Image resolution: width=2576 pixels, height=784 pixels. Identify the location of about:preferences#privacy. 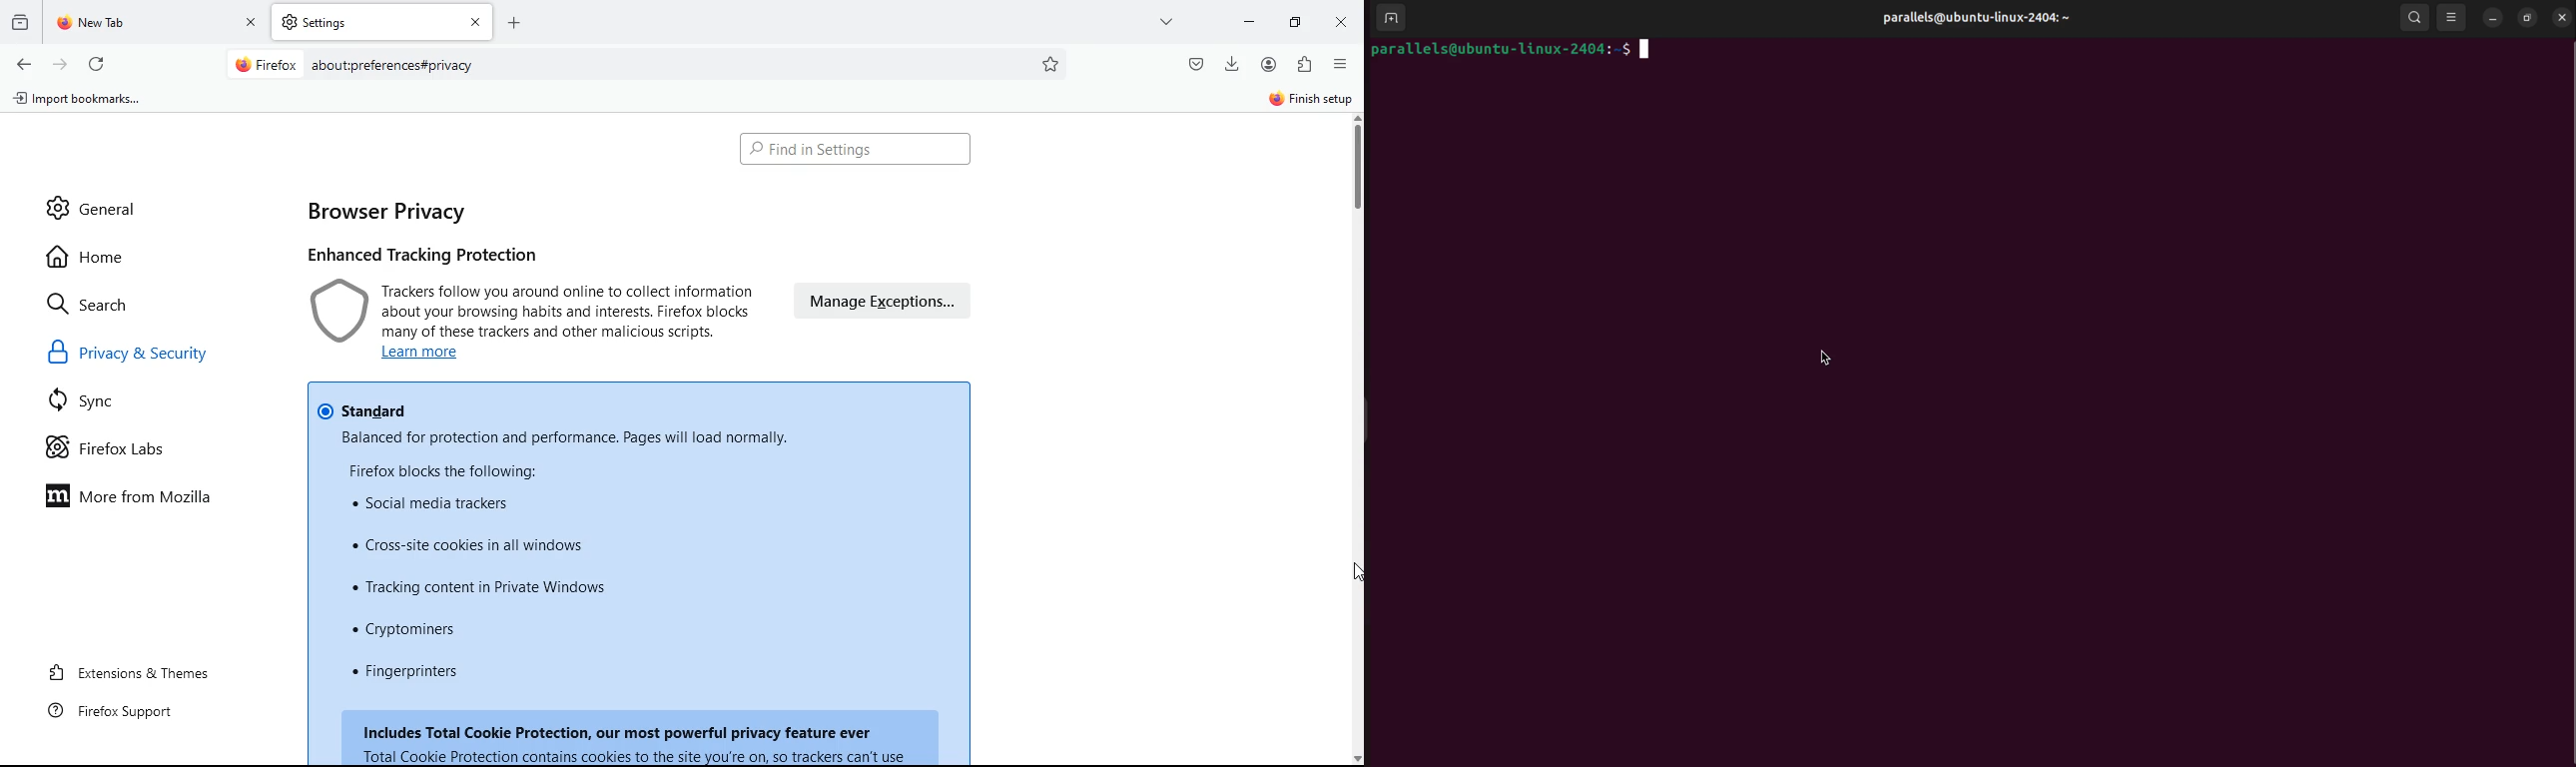
(393, 66).